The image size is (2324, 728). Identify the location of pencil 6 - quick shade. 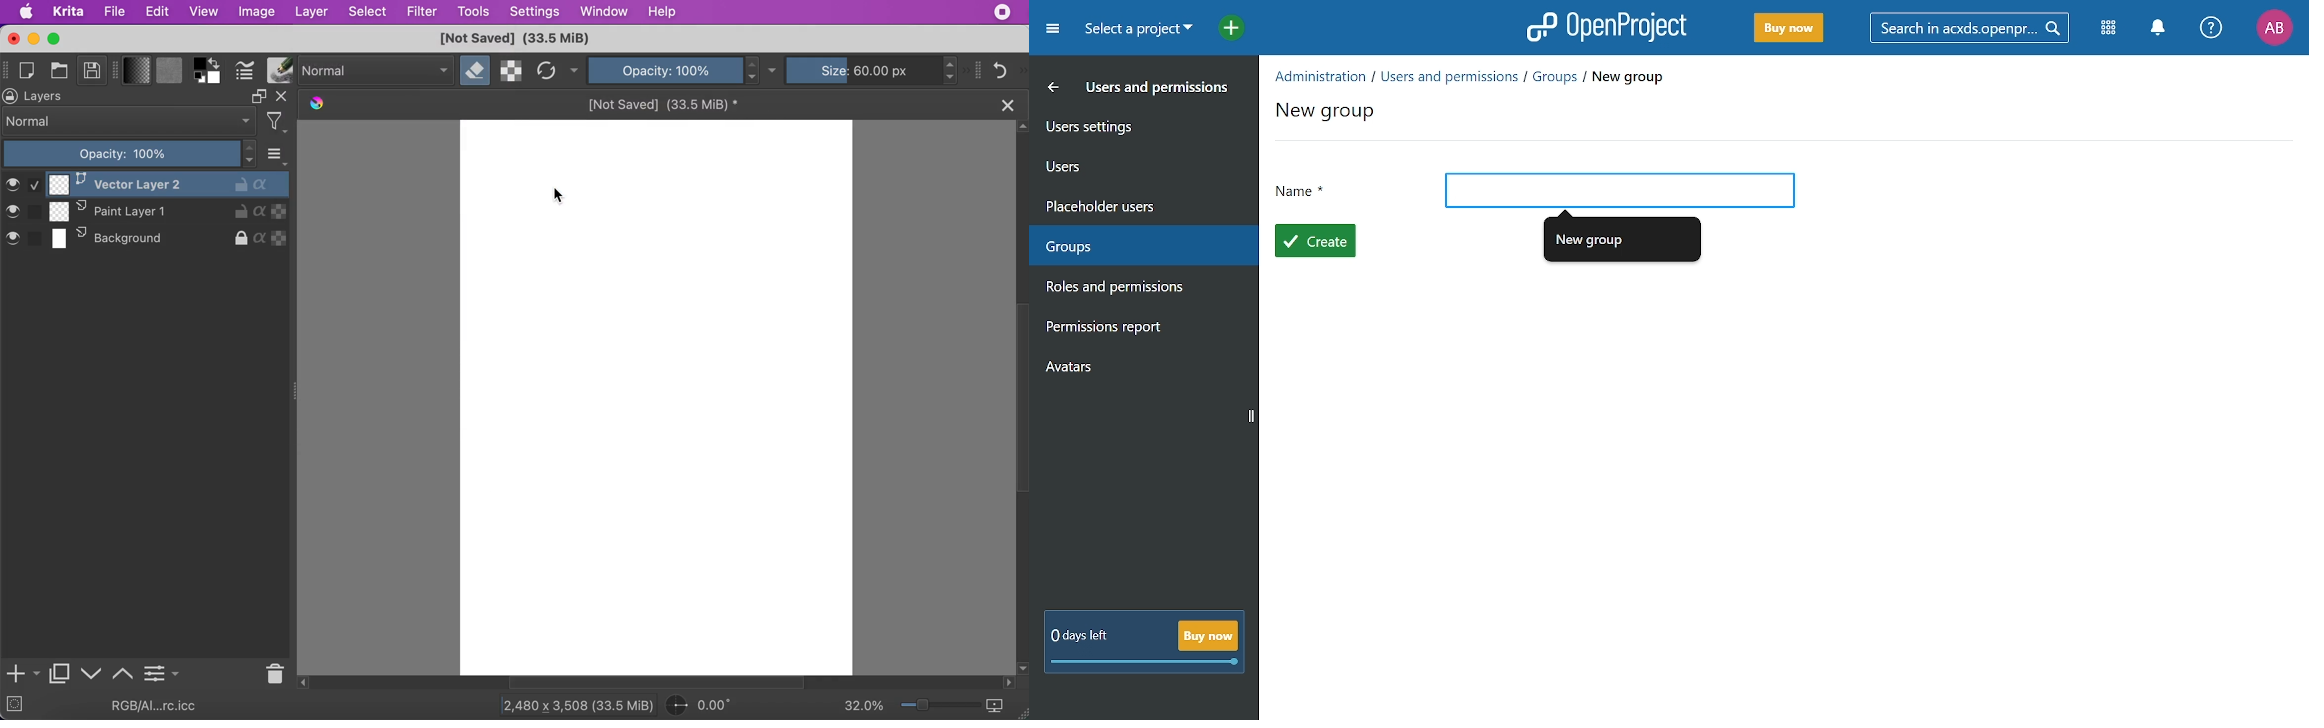
(67, 706).